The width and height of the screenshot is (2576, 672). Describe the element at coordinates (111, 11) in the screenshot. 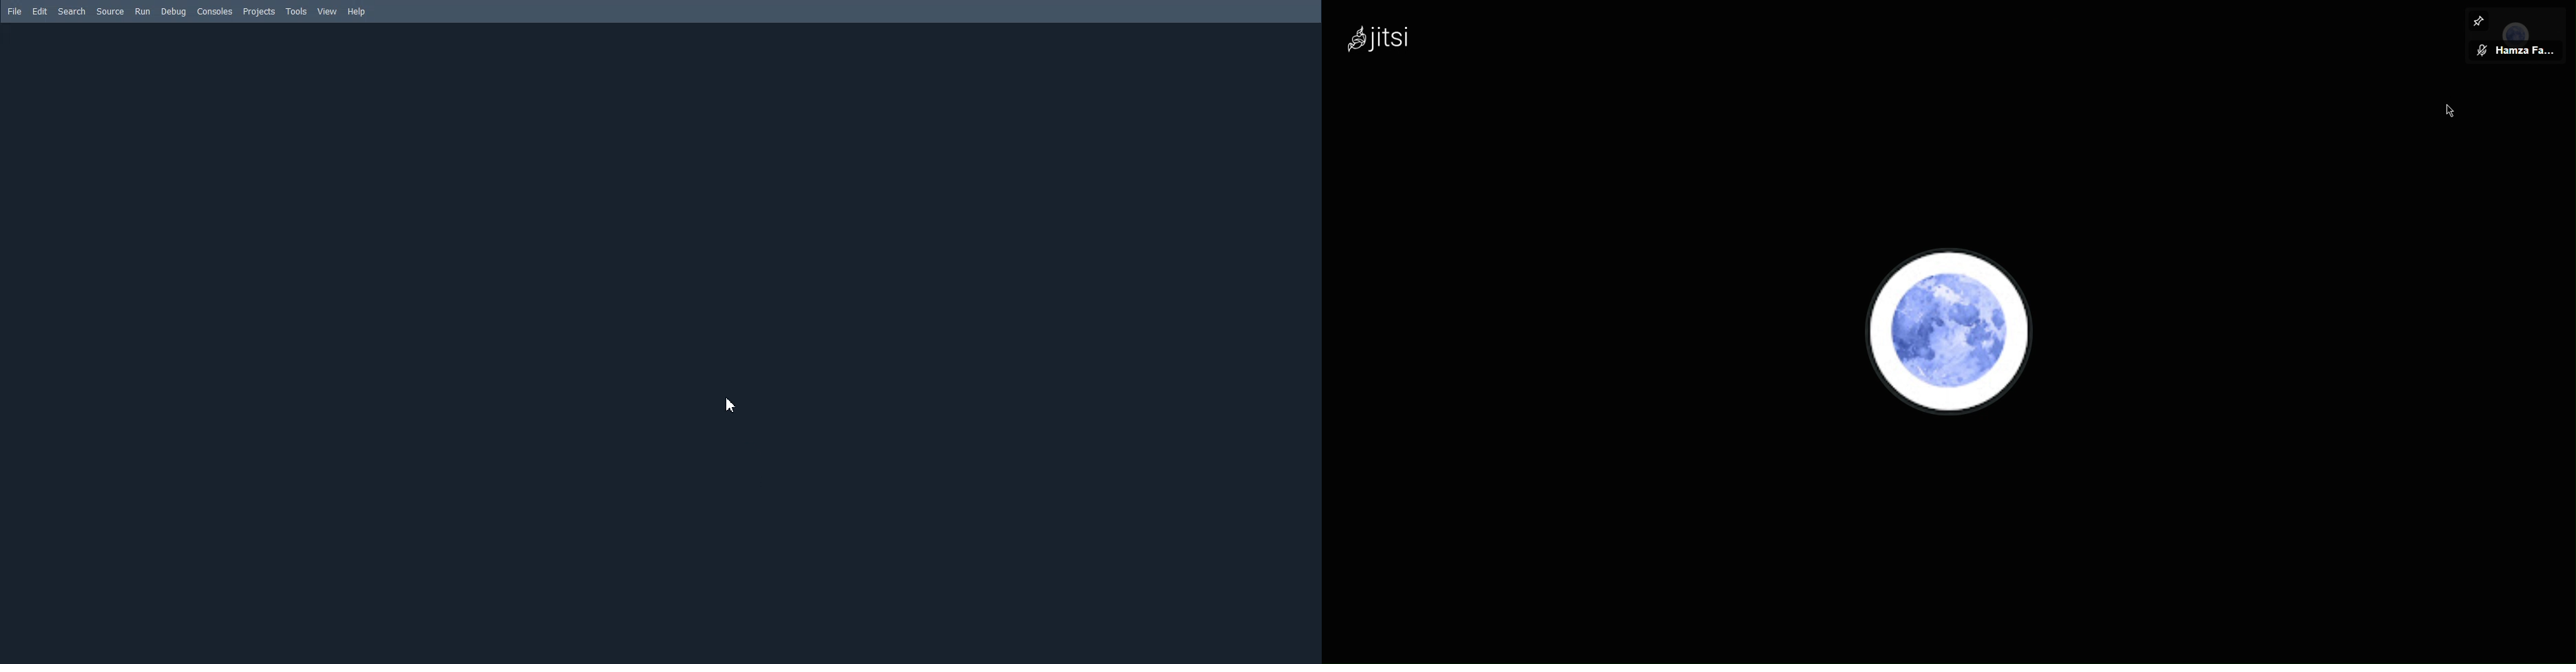

I see `Source` at that location.